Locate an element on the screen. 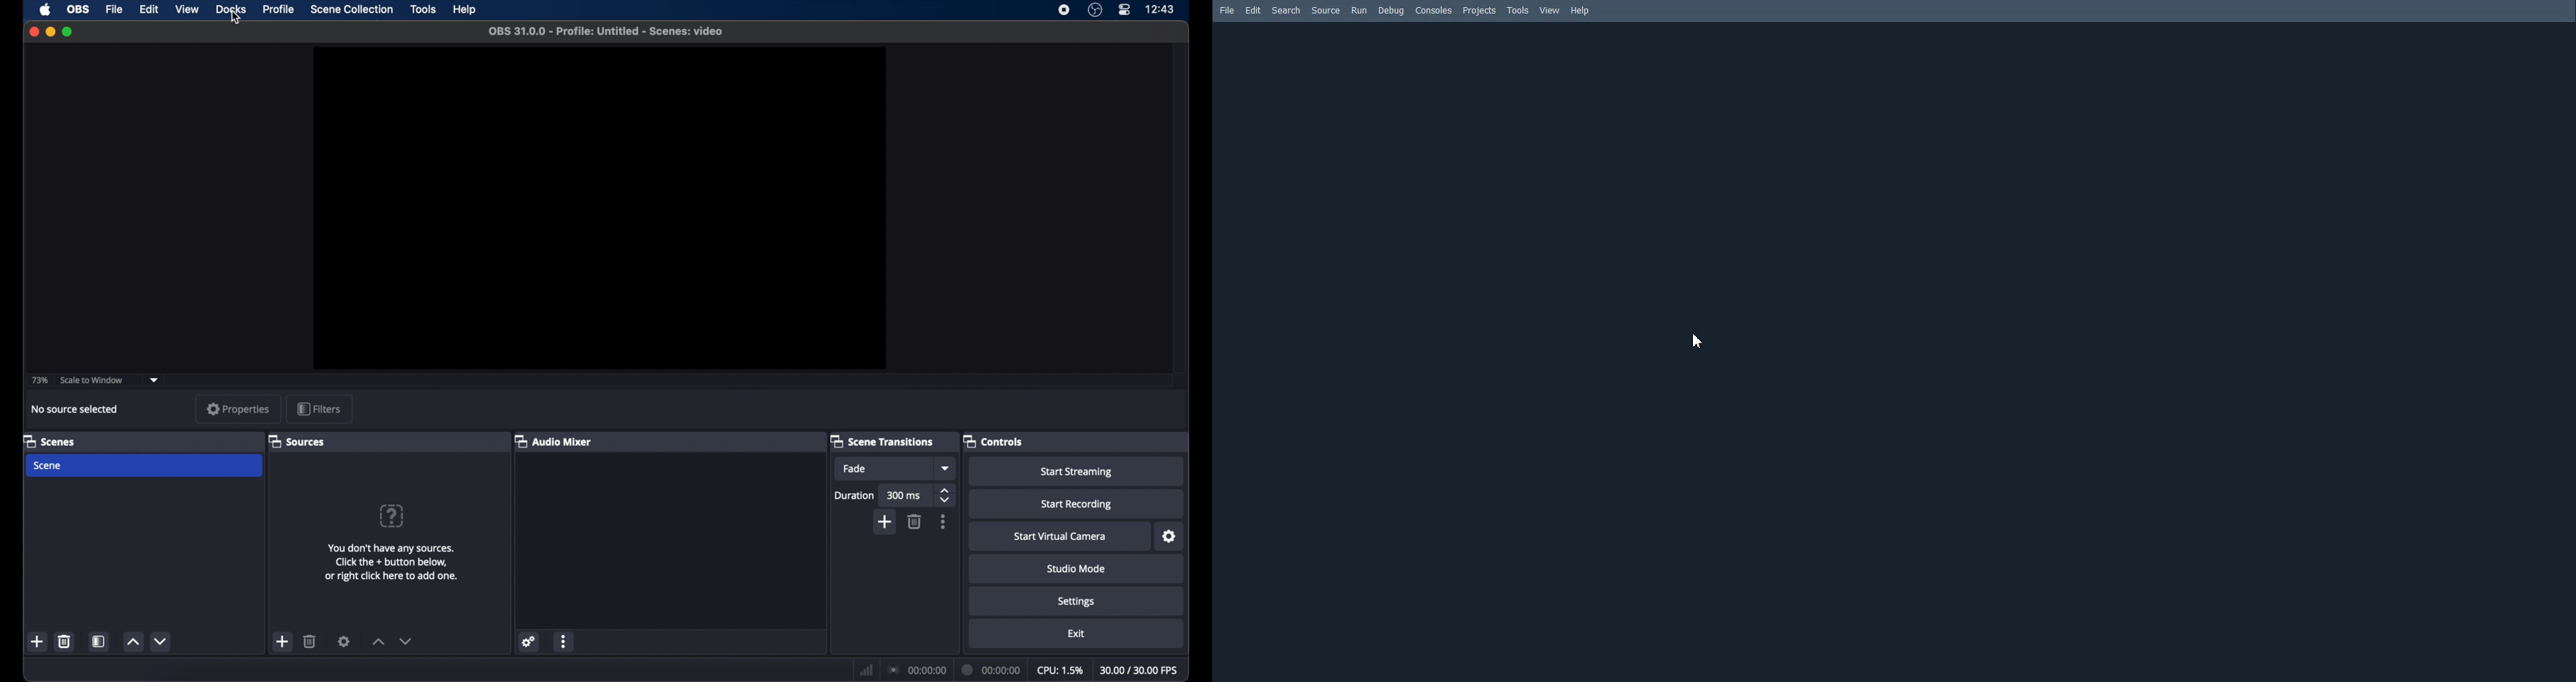  no source selected is located at coordinates (75, 409).